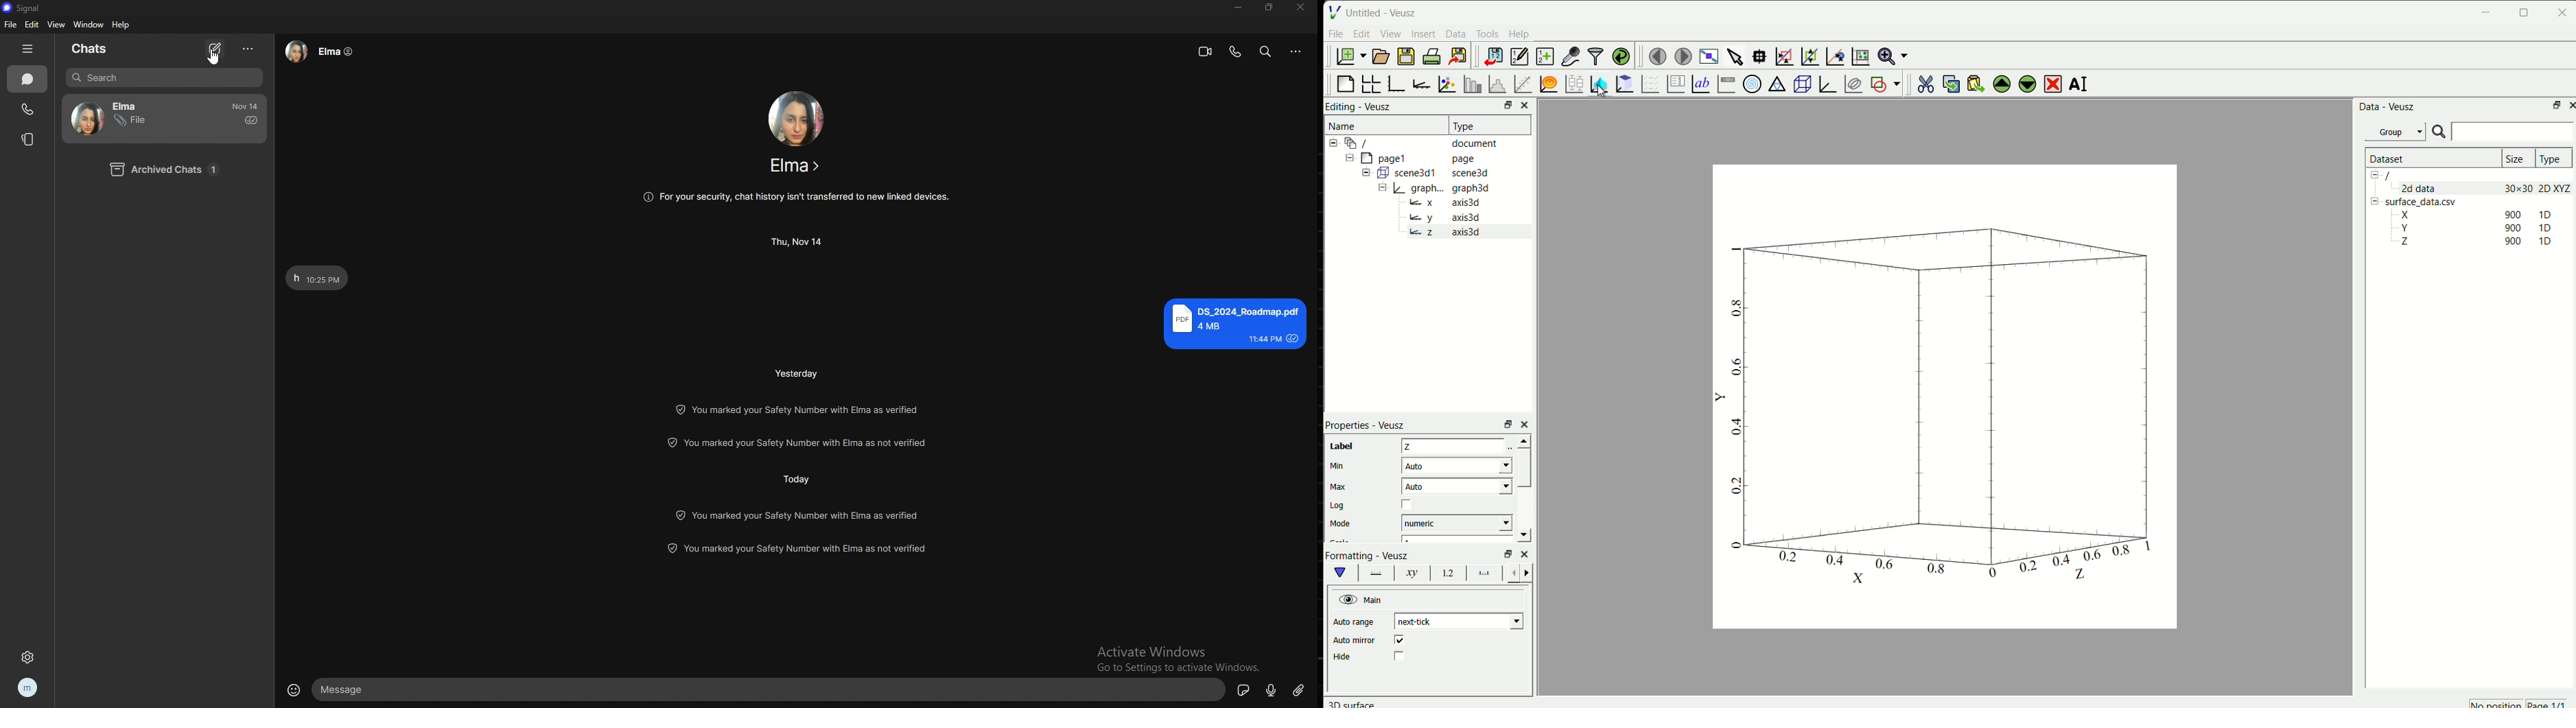 The image size is (2576, 728). Describe the element at coordinates (1761, 56) in the screenshot. I see `read data points on the graph` at that location.